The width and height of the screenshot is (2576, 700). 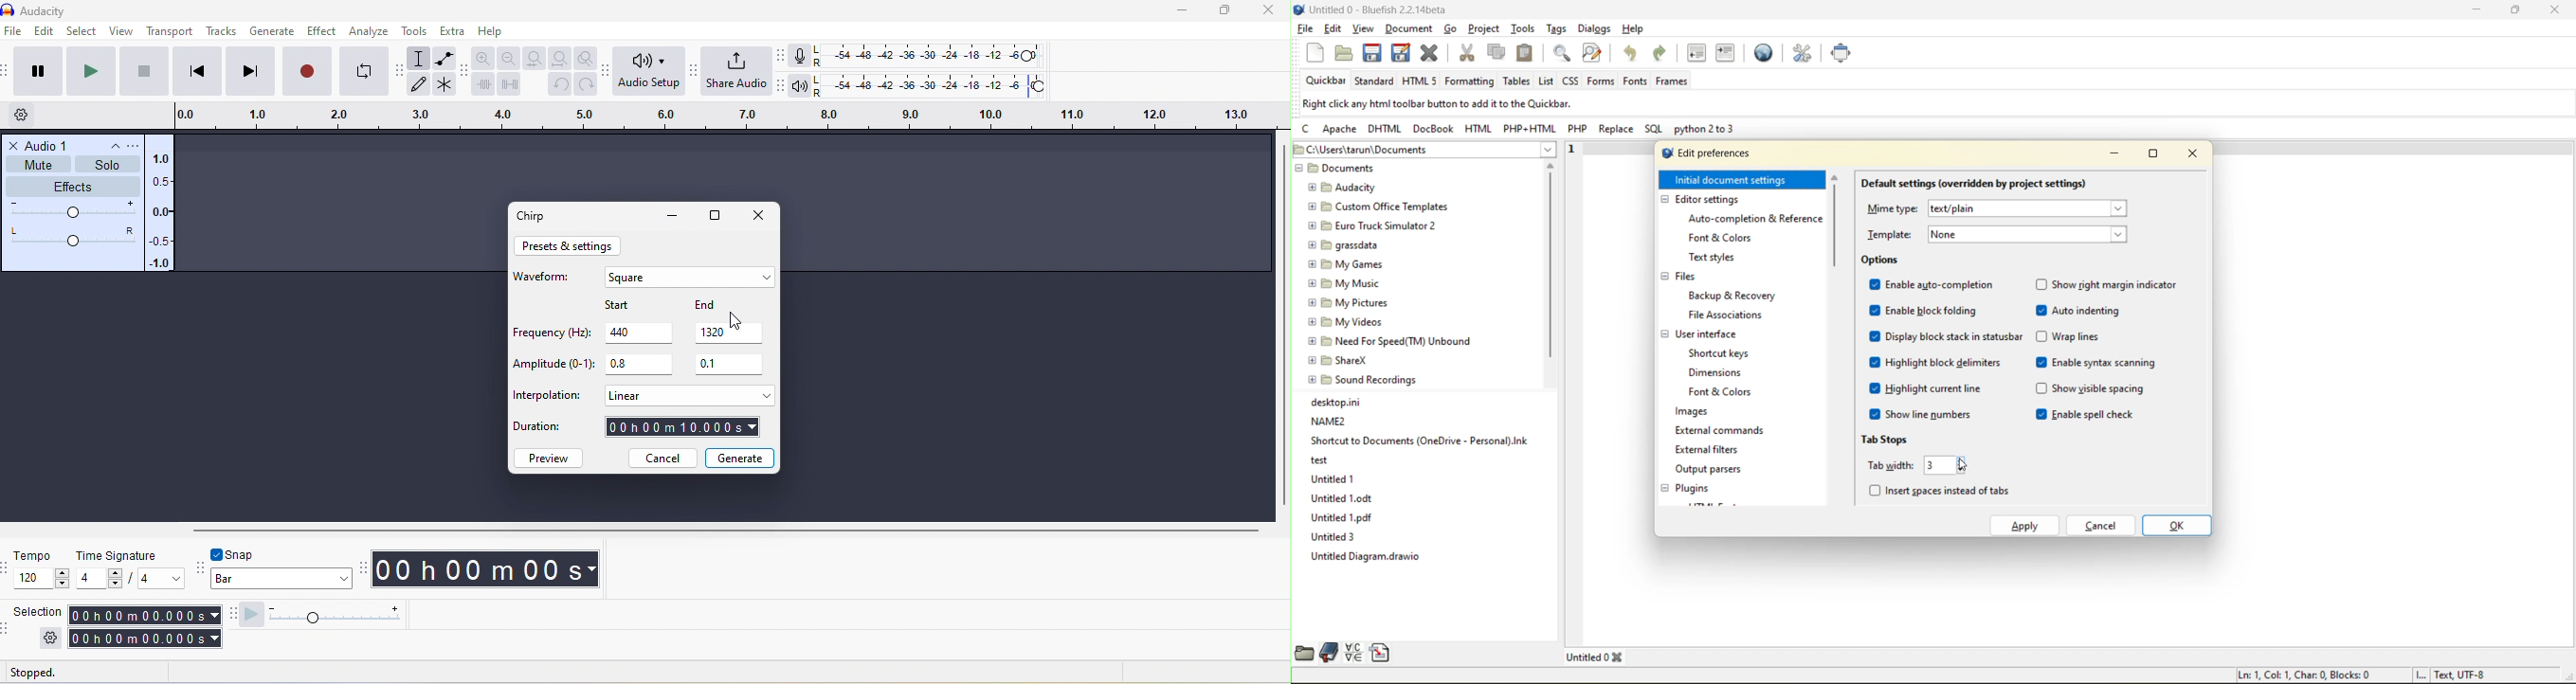 What do you see at coordinates (1707, 152) in the screenshot?
I see `edit preferences` at bounding box center [1707, 152].